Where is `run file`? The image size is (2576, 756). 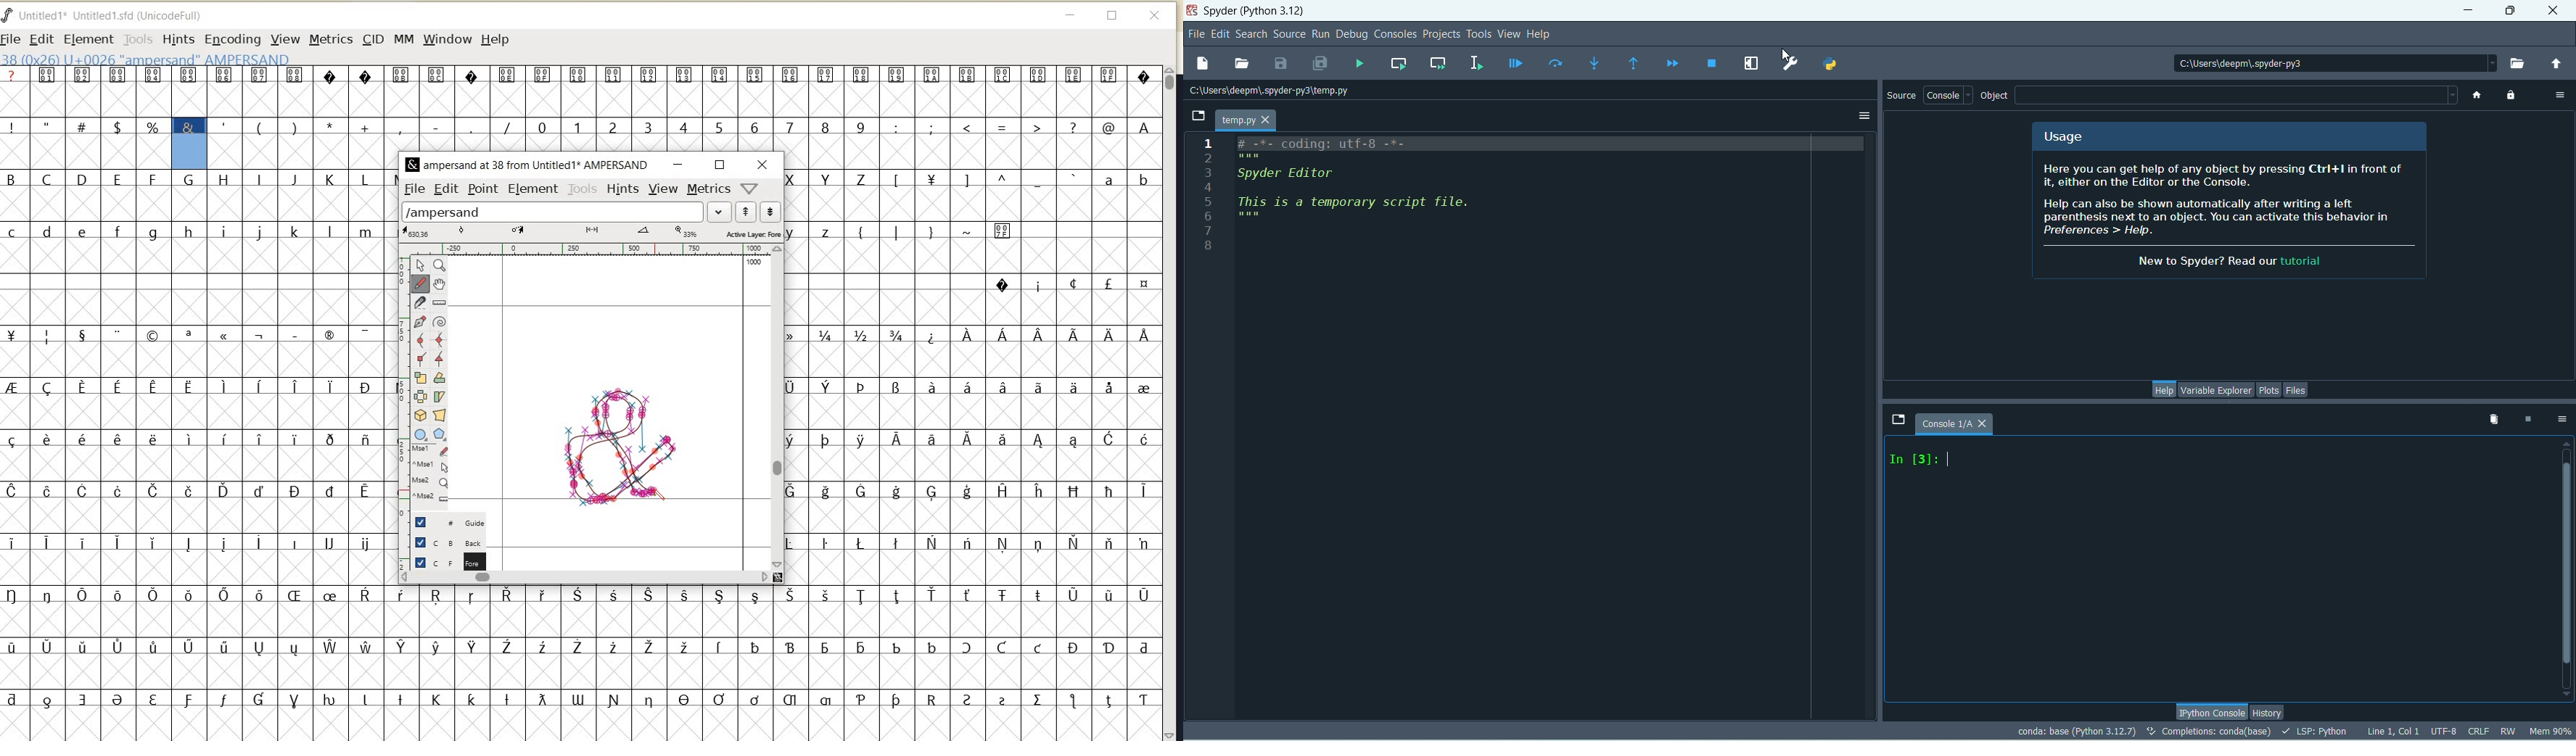
run file is located at coordinates (1359, 65).